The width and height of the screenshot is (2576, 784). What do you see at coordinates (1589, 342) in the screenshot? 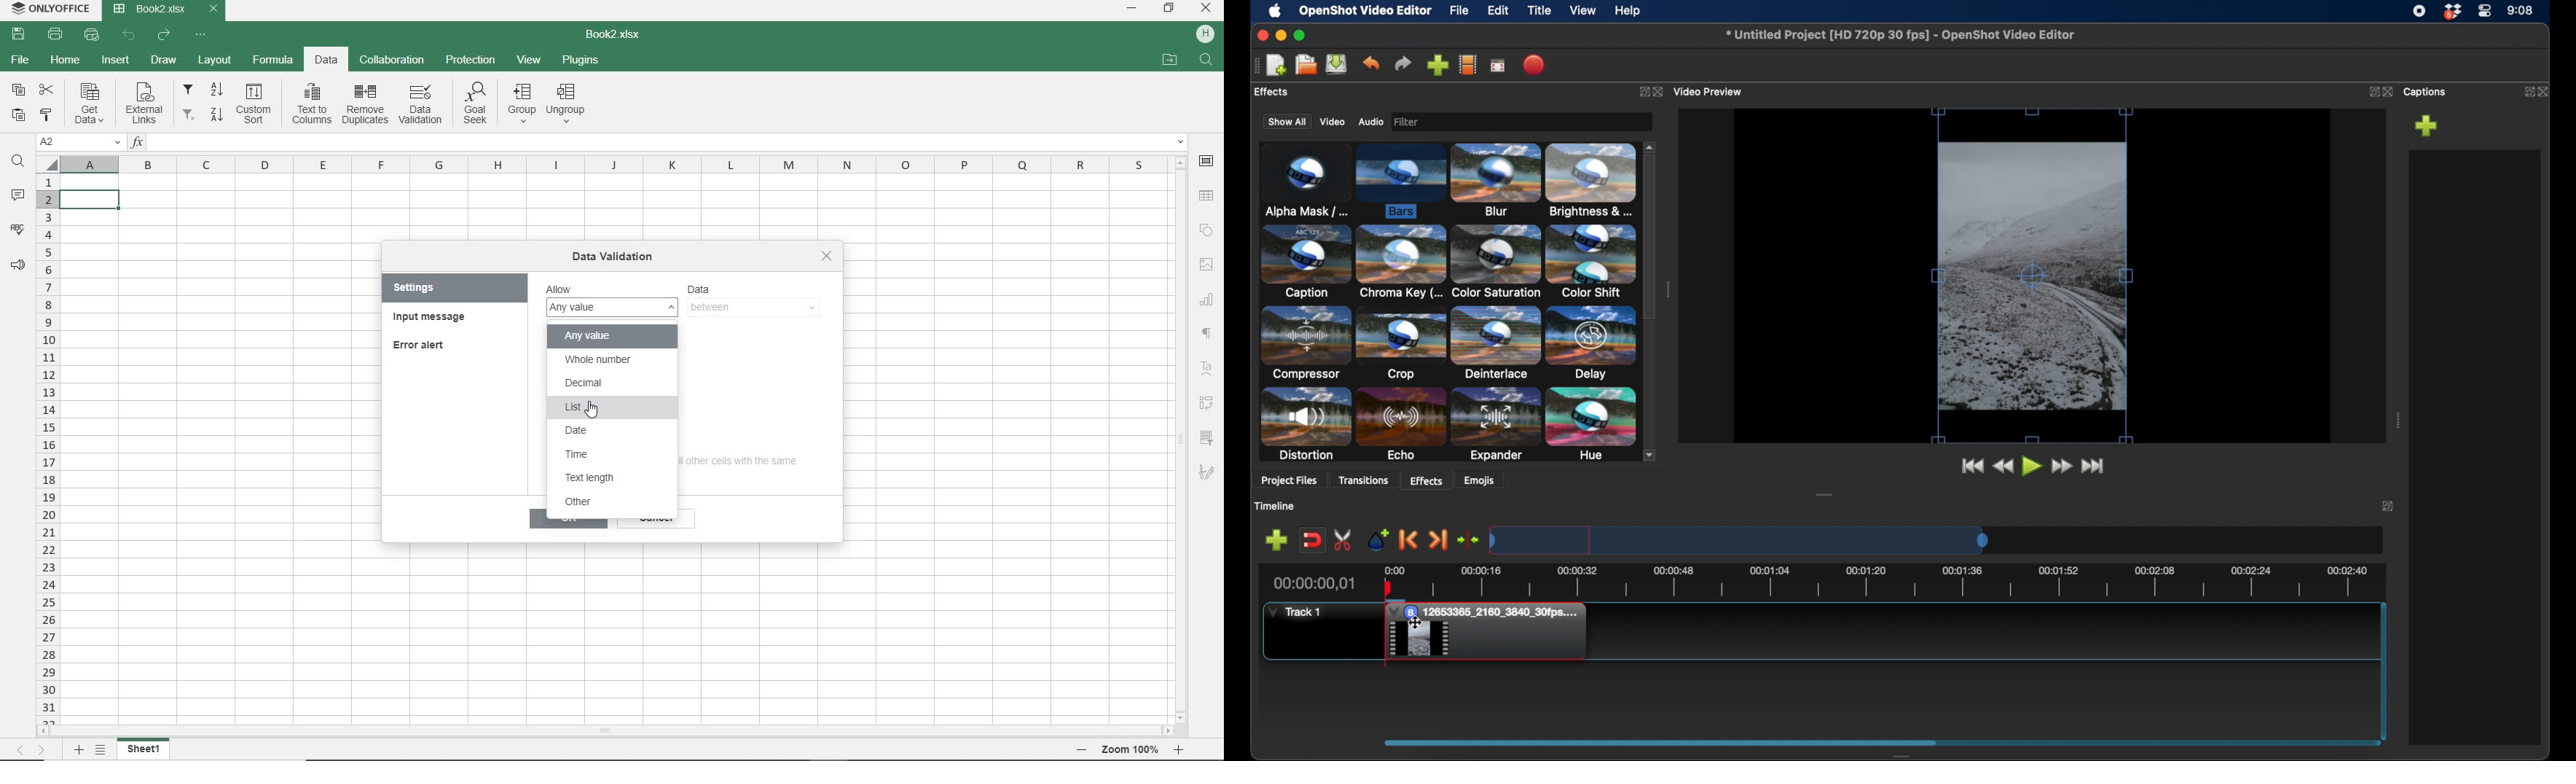
I see `delay` at bounding box center [1589, 342].